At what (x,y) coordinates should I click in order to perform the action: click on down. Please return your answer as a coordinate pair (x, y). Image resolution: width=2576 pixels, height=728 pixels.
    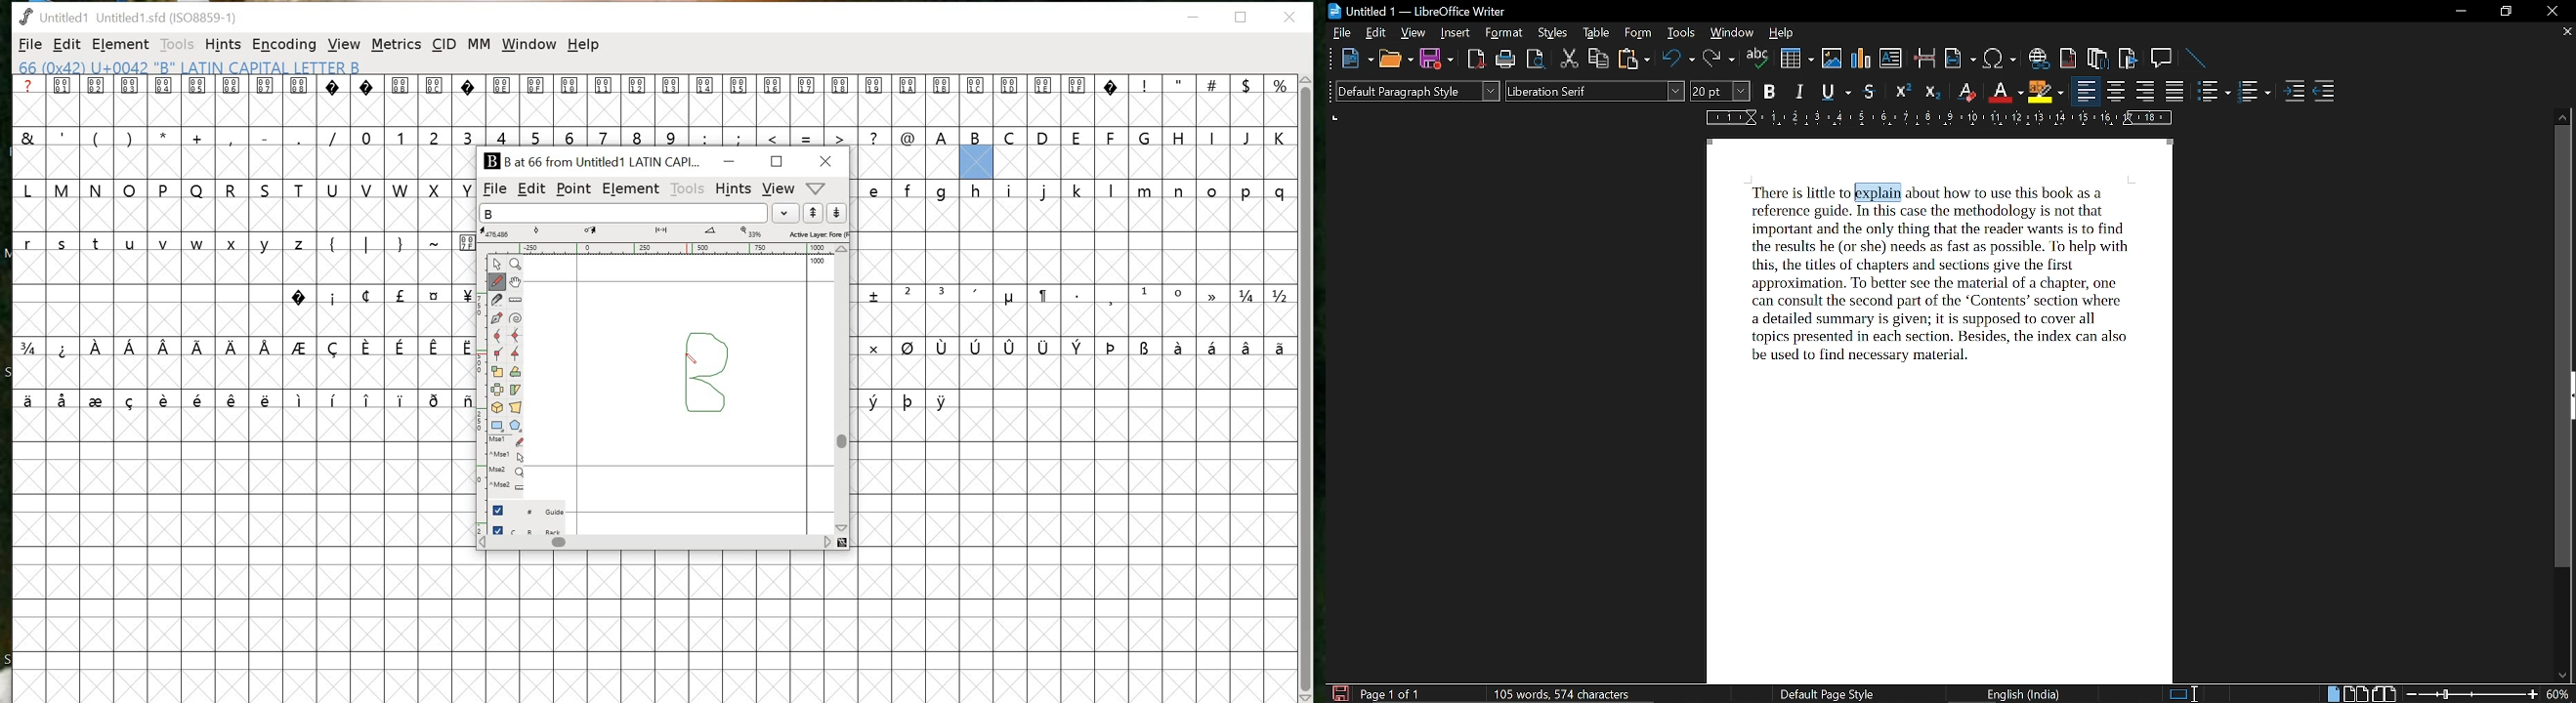
    Looking at the image, I should click on (839, 213).